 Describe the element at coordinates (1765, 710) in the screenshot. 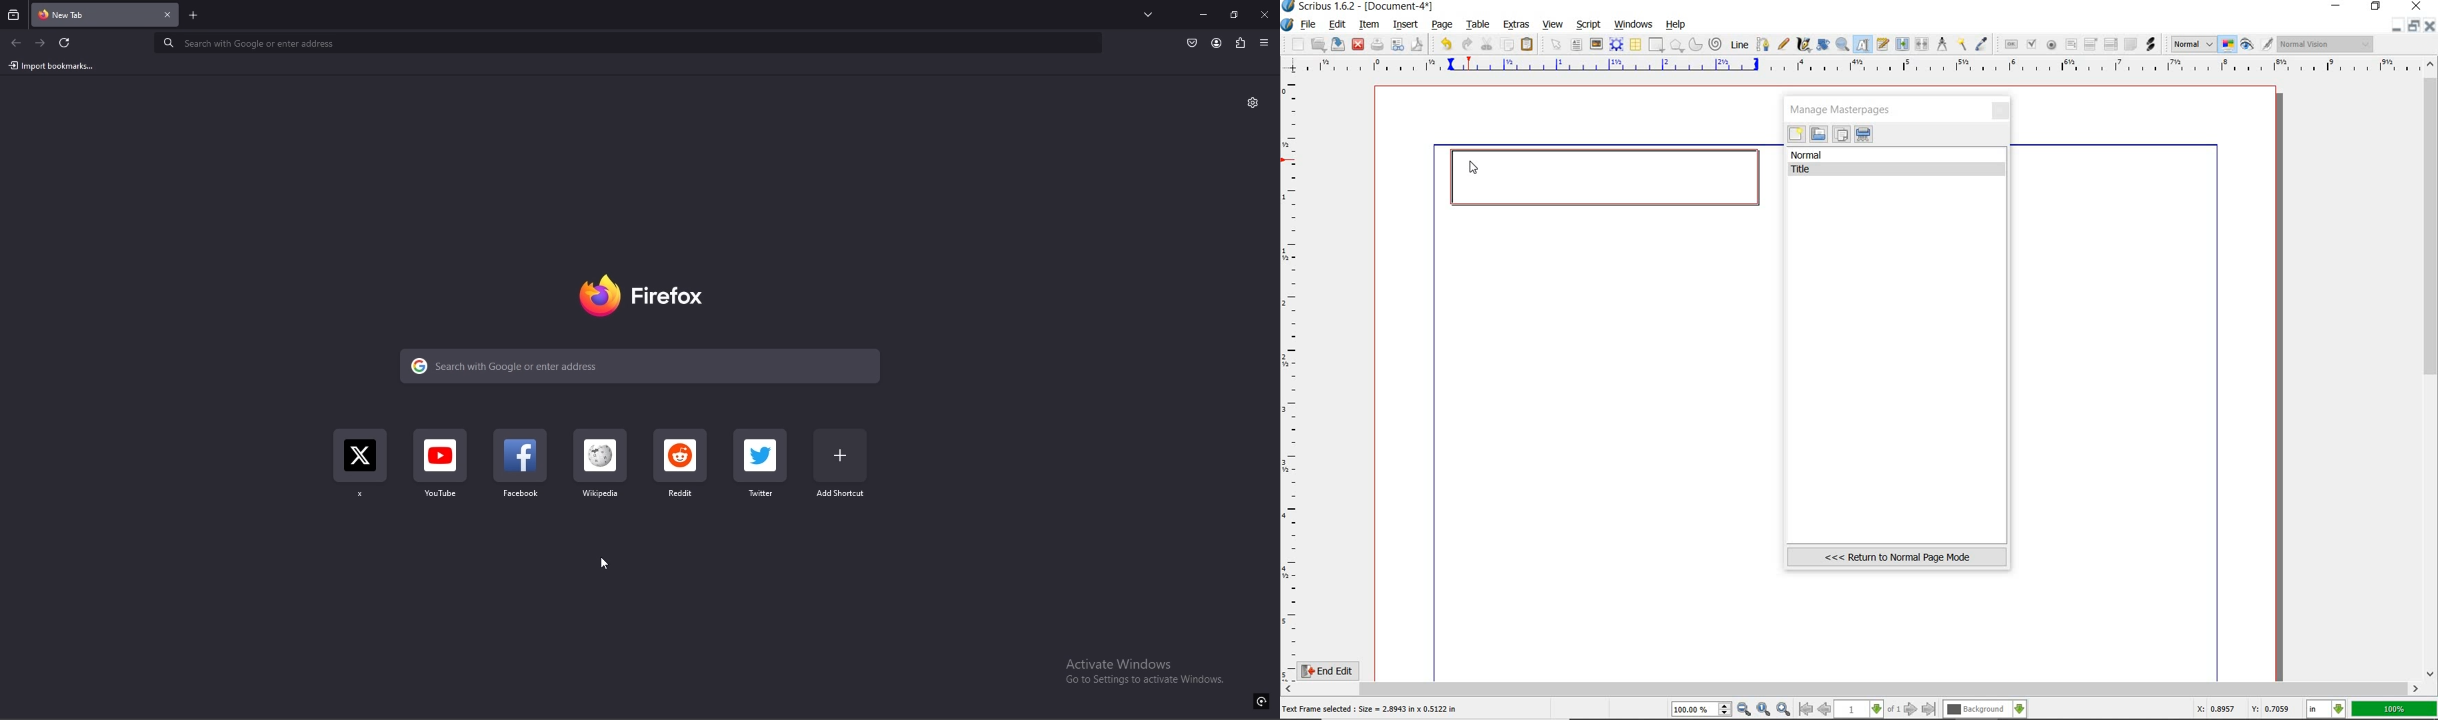

I see `zoom to 100%` at that location.